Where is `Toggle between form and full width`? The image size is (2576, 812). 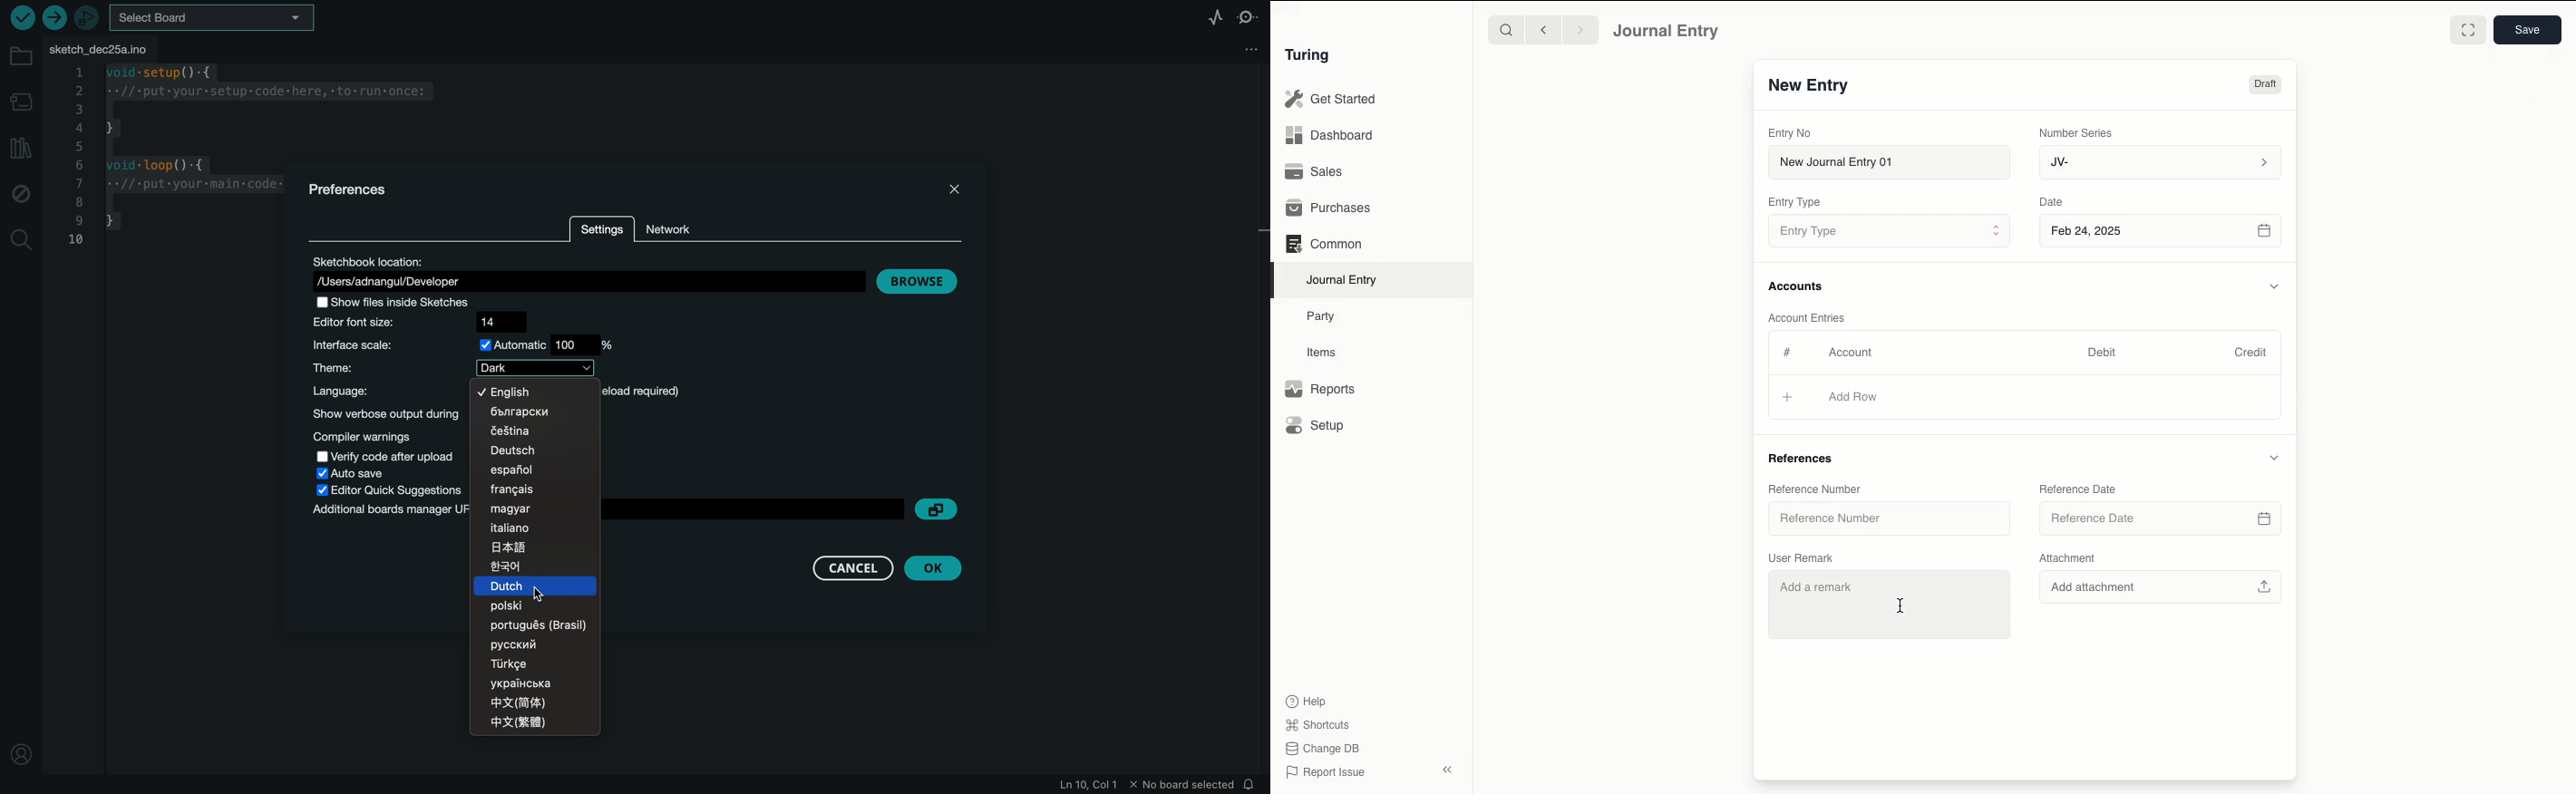
Toggle between form and full width is located at coordinates (2468, 30).